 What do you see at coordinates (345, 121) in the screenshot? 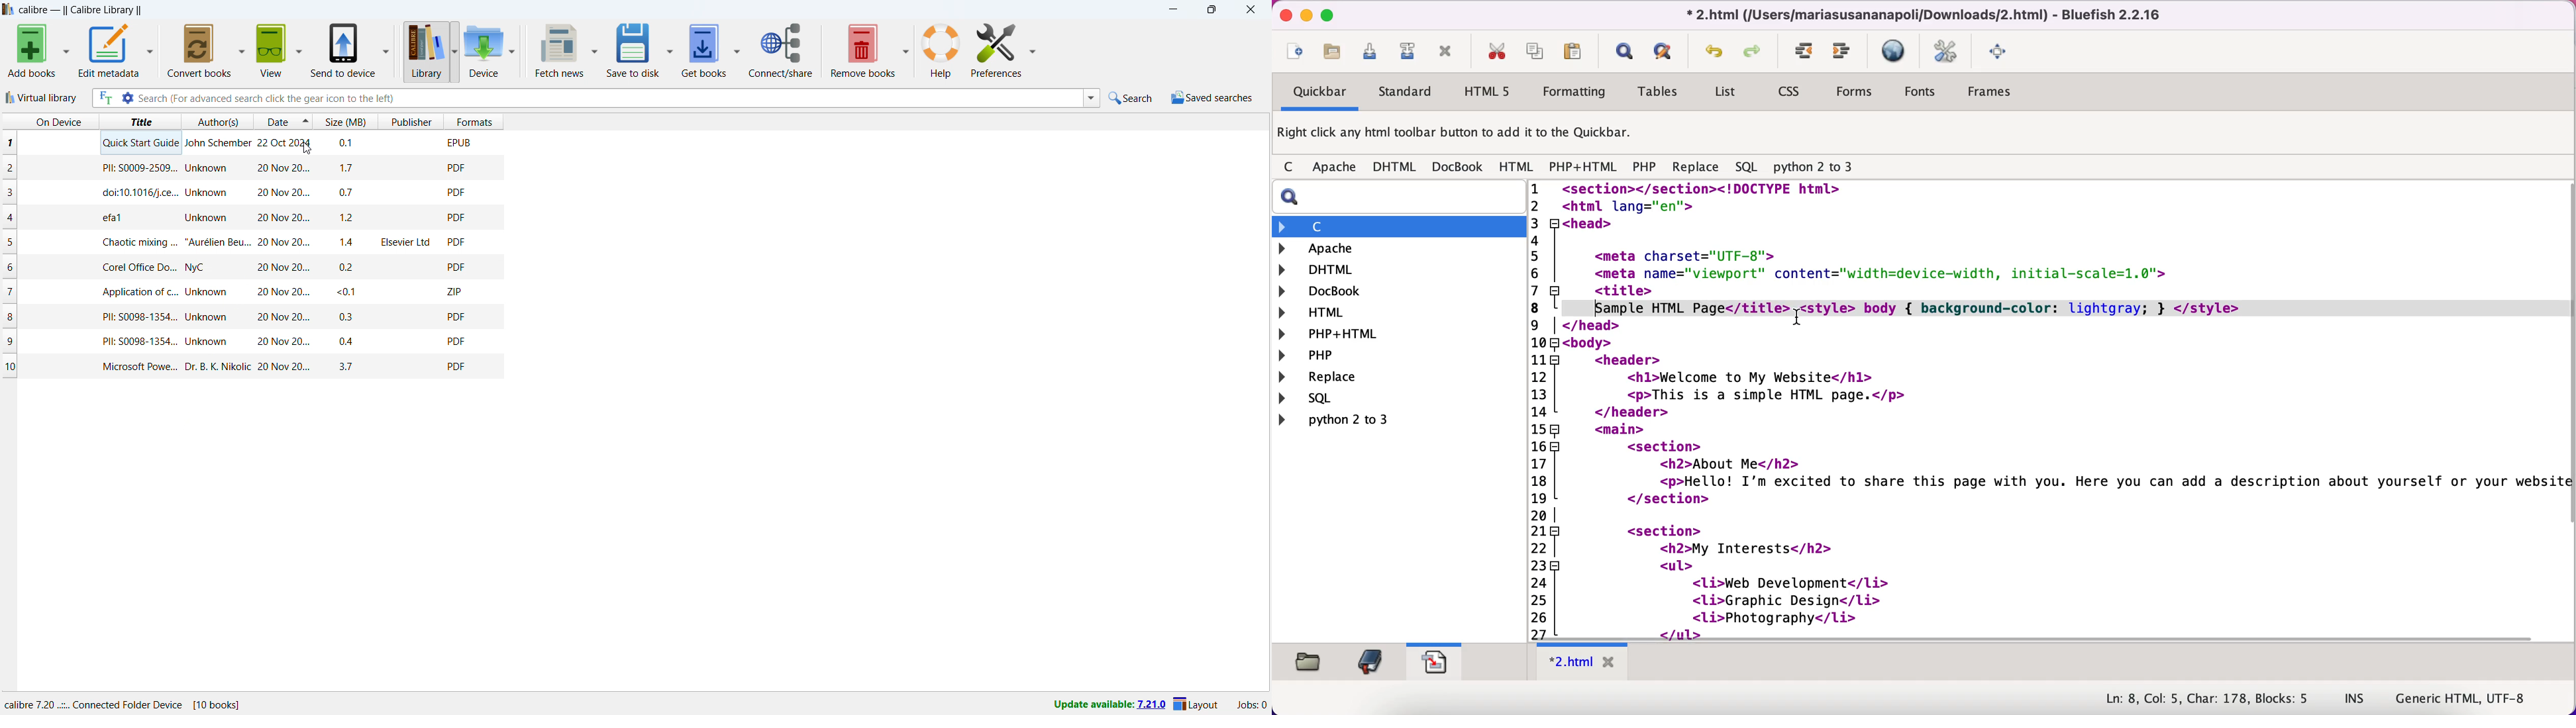
I see `sort by size` at bounding box center [345, 121].